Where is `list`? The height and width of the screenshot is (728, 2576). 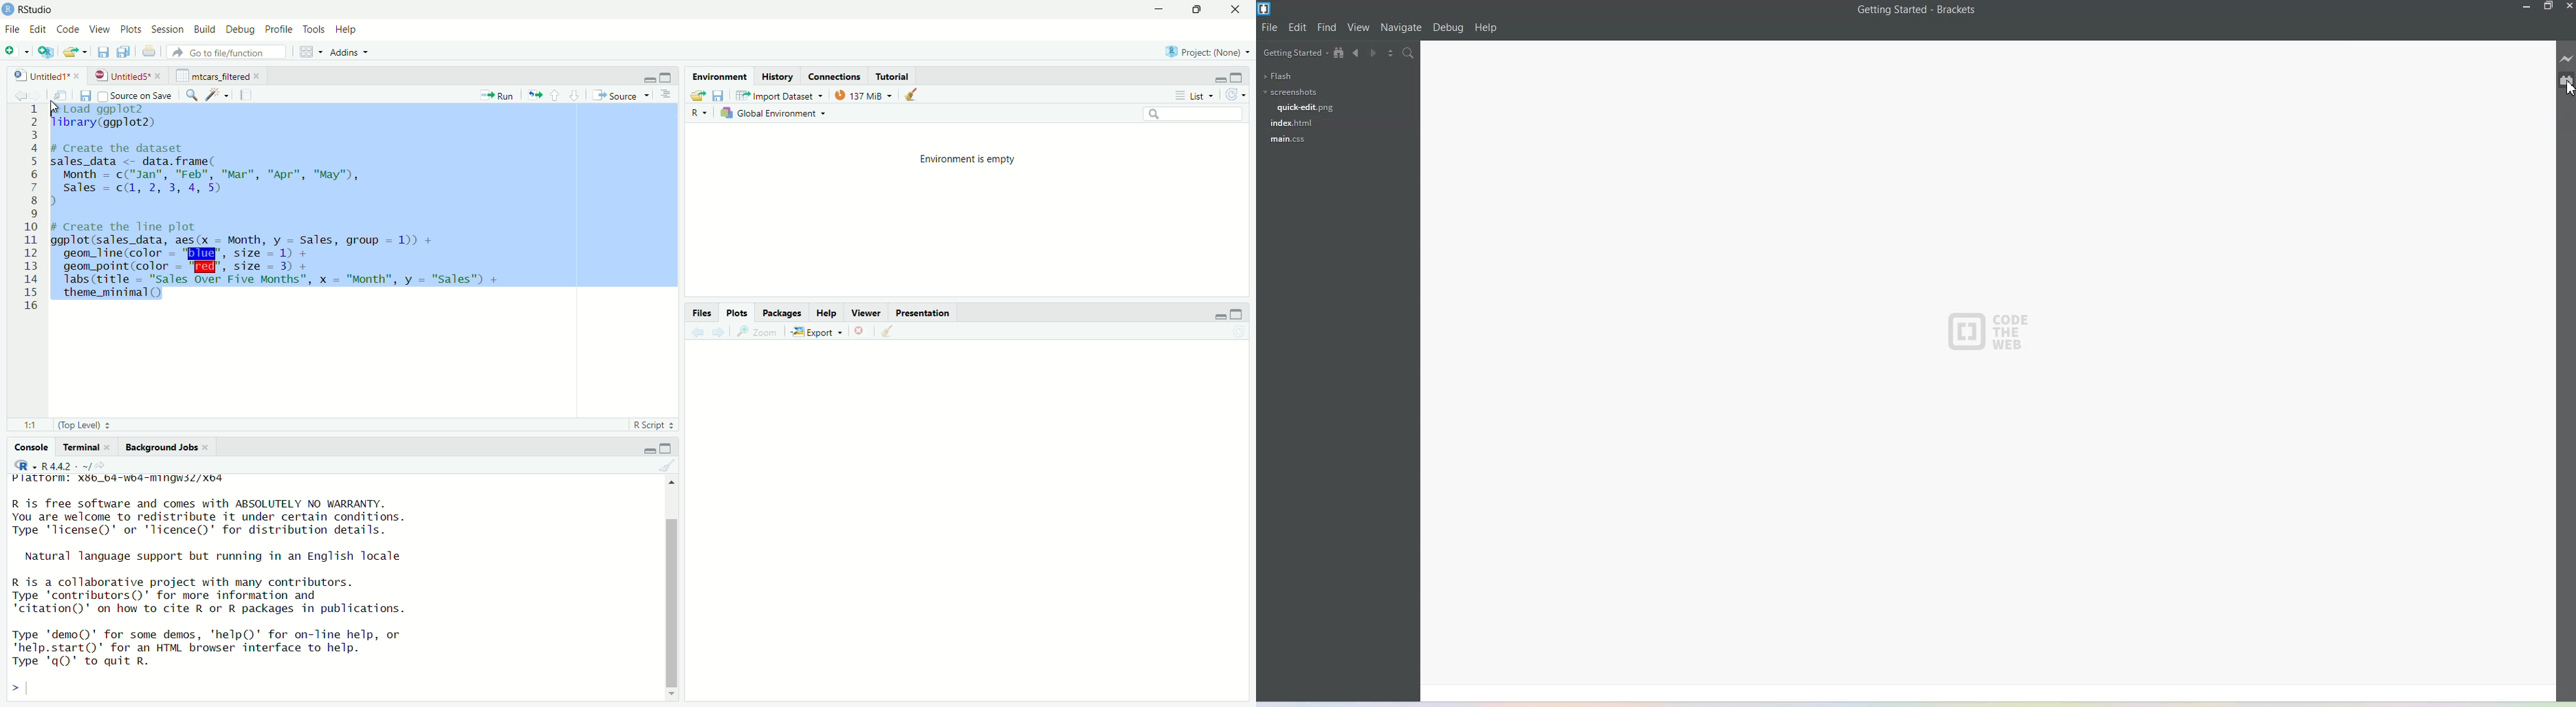 list is located at coordinates (1199, 94).